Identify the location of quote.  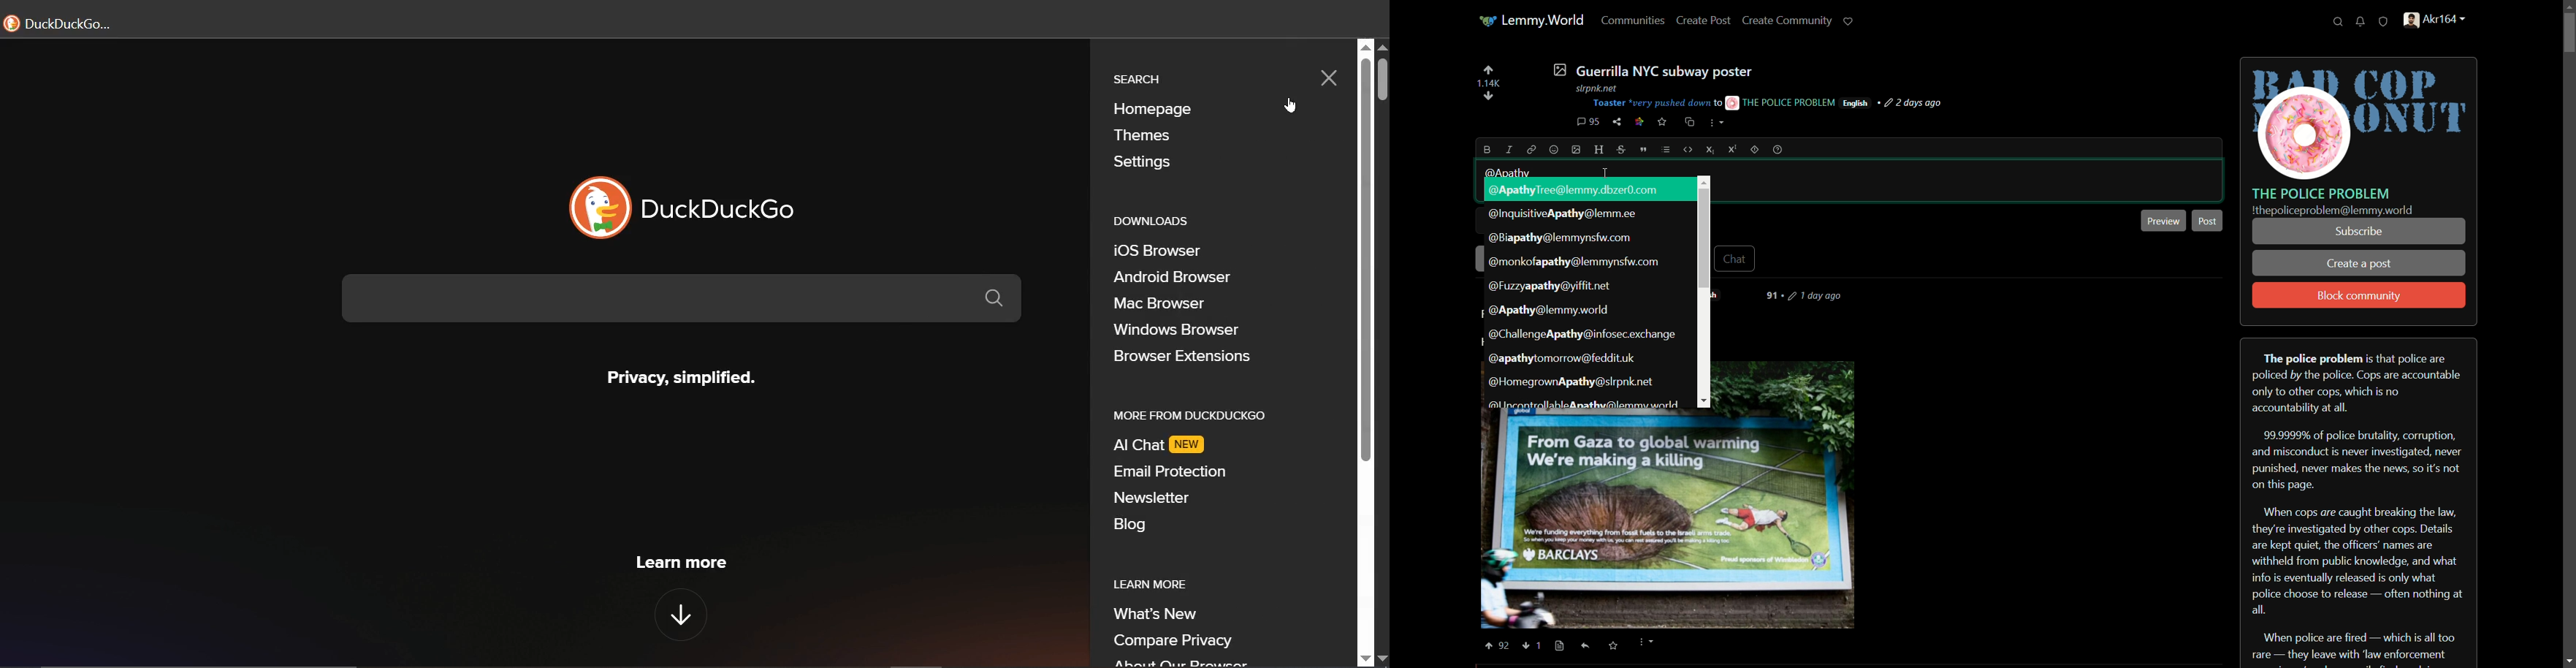
(1644, 150).